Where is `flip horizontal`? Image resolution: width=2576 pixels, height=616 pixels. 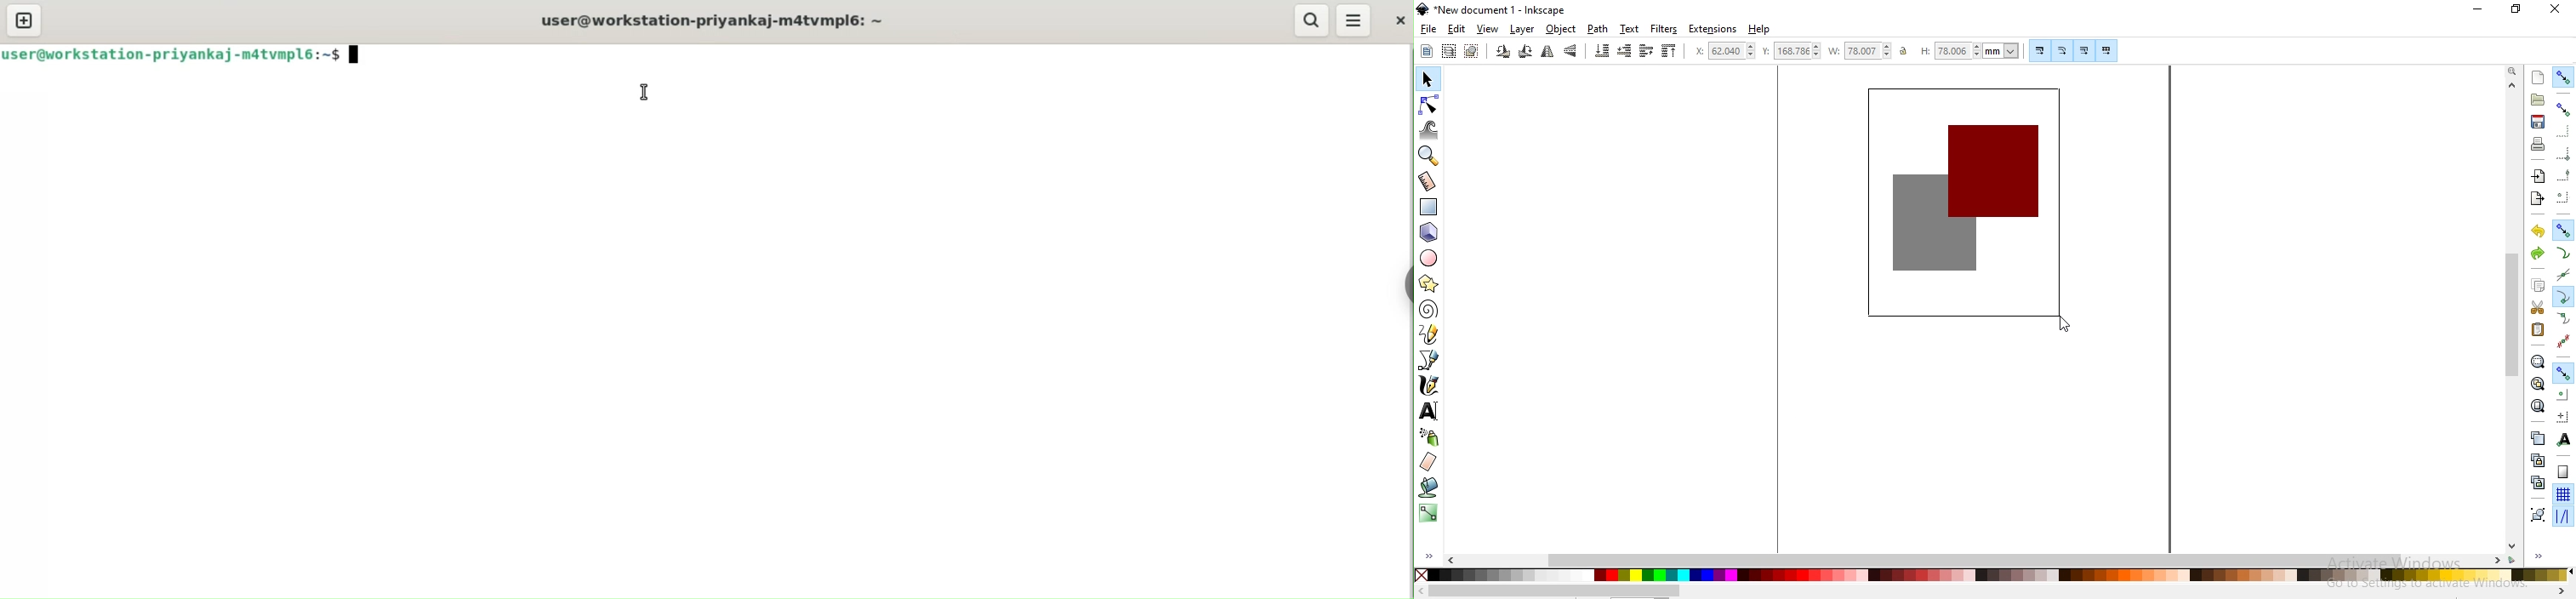 flip horizontal is located at coordinates (1547, 53).